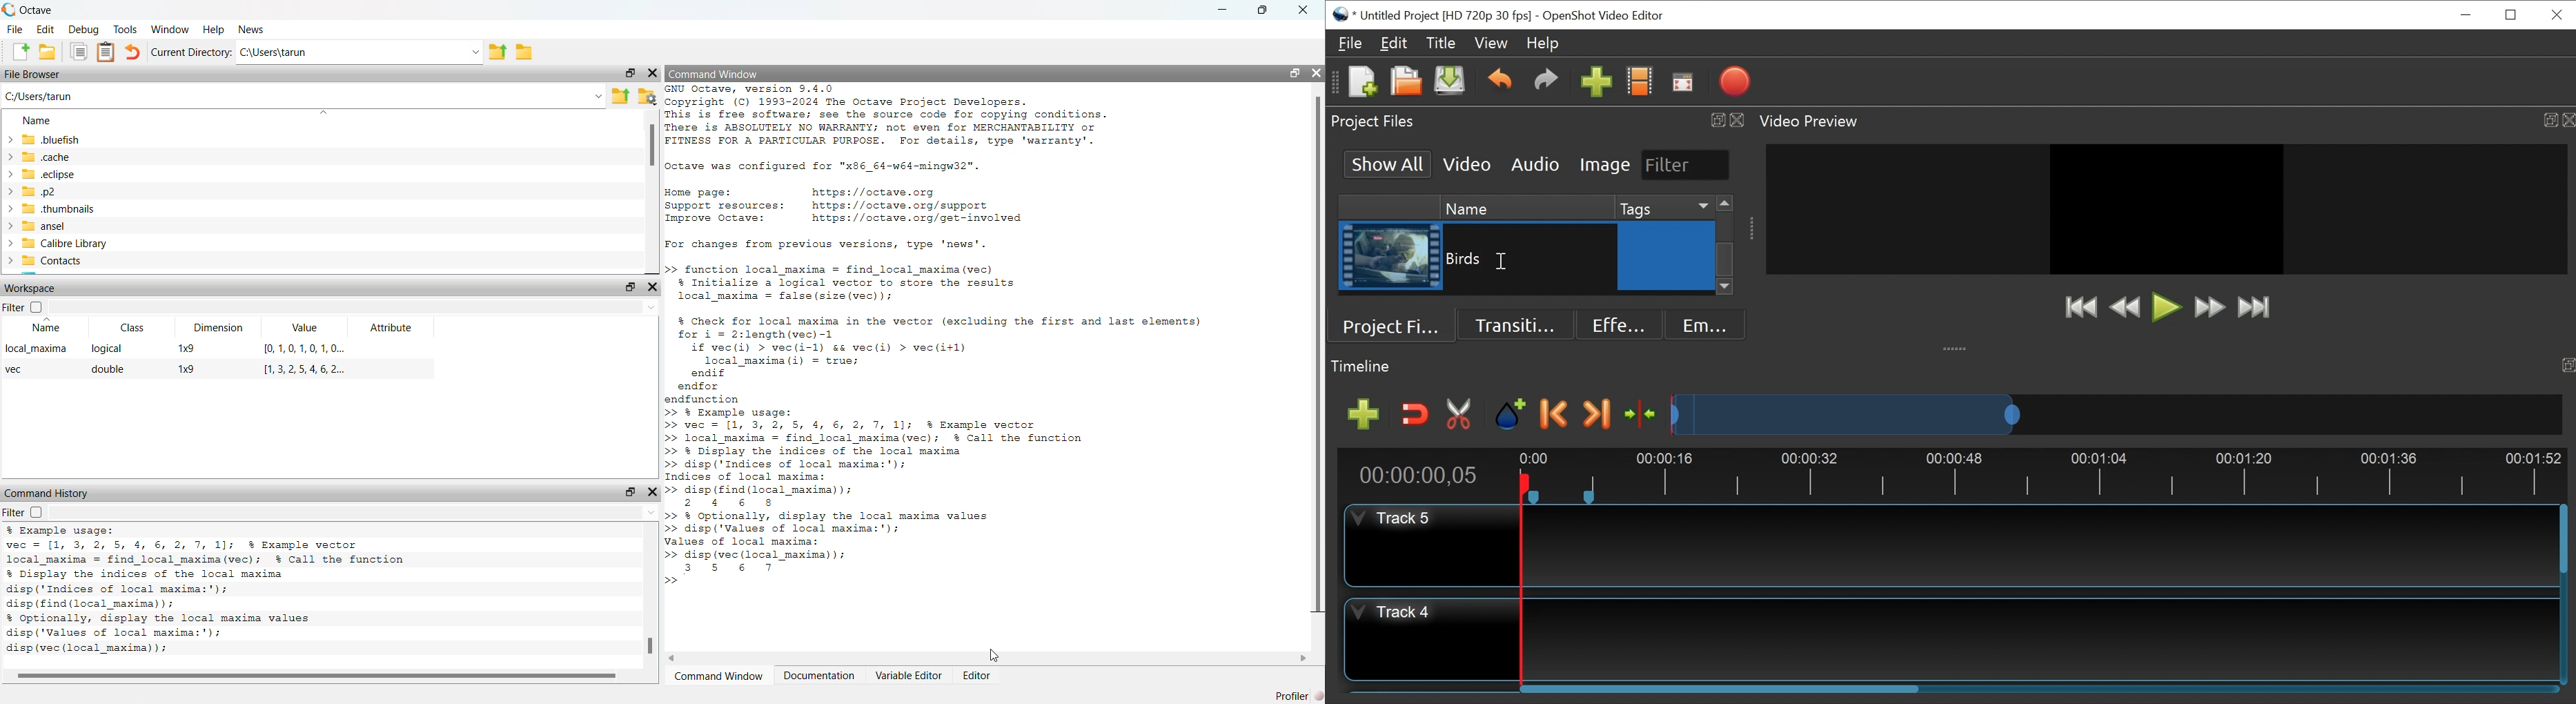 Image resolution: width=2576 pixels, height=728 pixels. What do you see at coordinates (2209, 308) in the screenshot?
I see `Fast Forward` at bounding box center [2209, 308].